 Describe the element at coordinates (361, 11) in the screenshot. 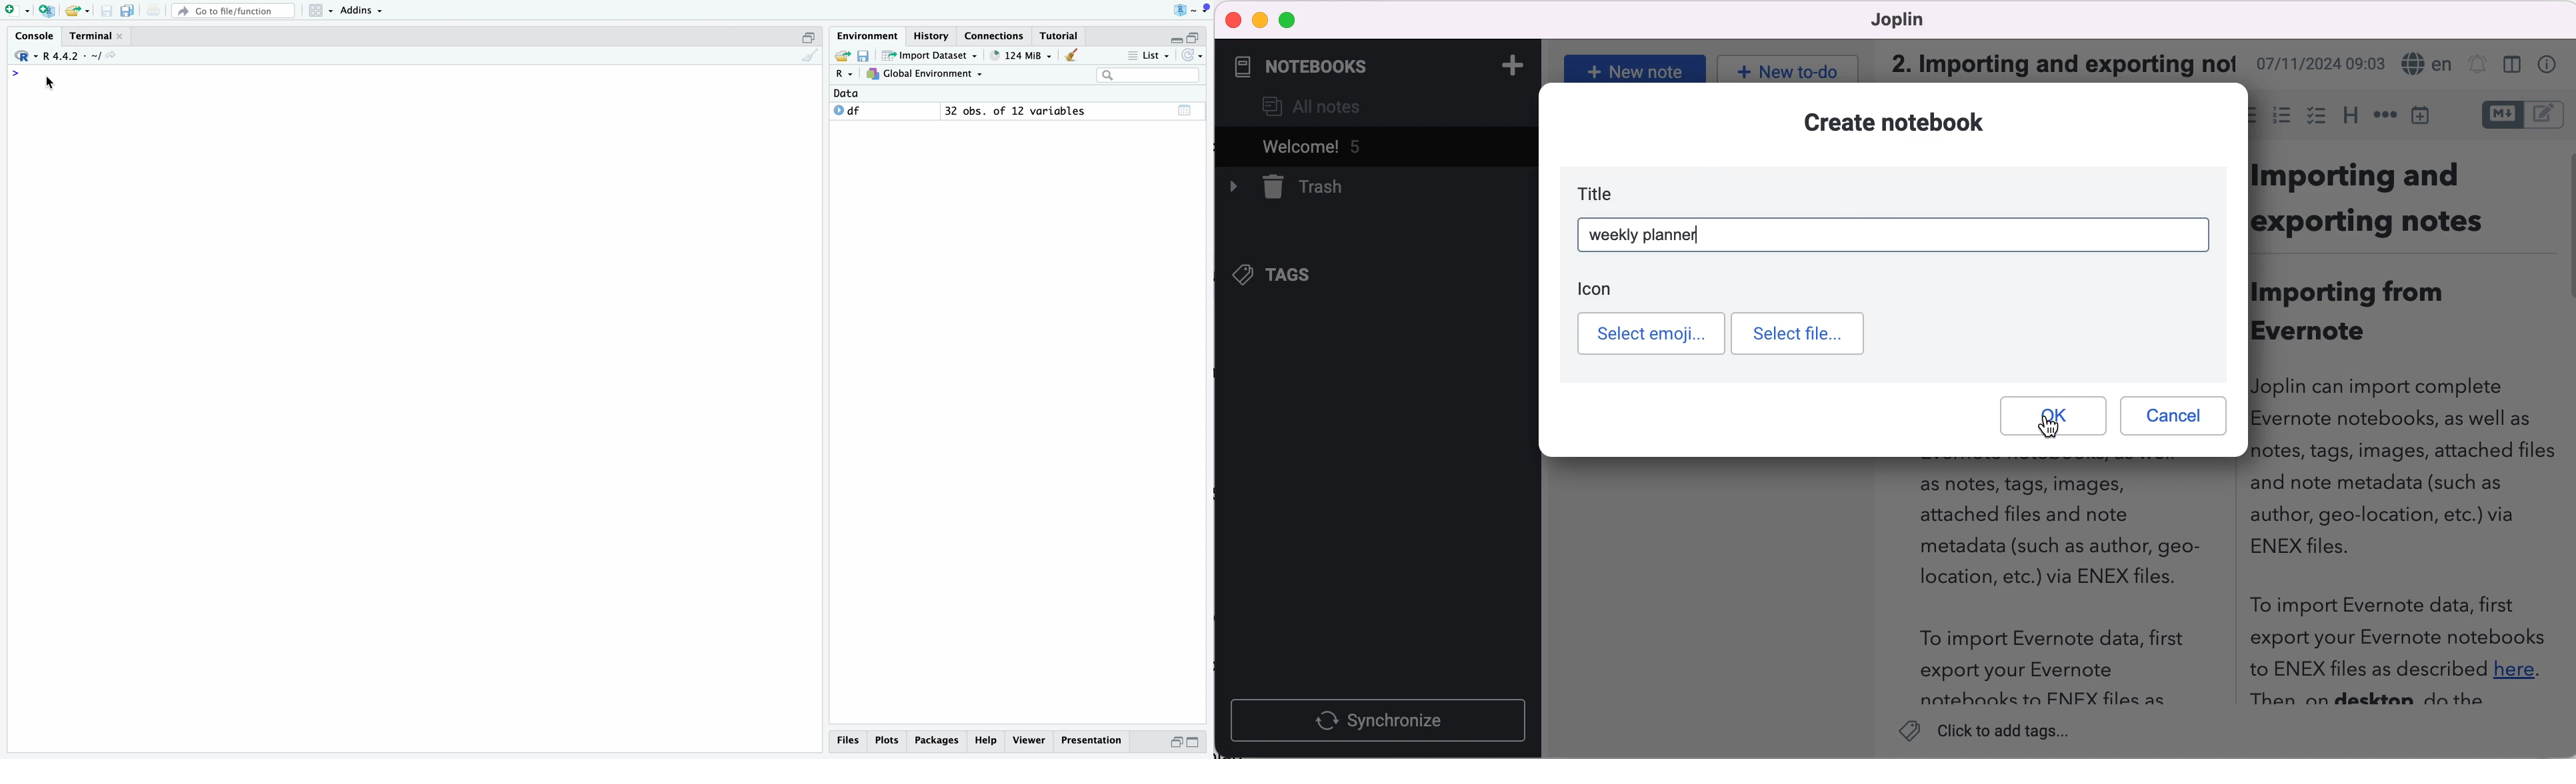

I see `Addins` at that location.